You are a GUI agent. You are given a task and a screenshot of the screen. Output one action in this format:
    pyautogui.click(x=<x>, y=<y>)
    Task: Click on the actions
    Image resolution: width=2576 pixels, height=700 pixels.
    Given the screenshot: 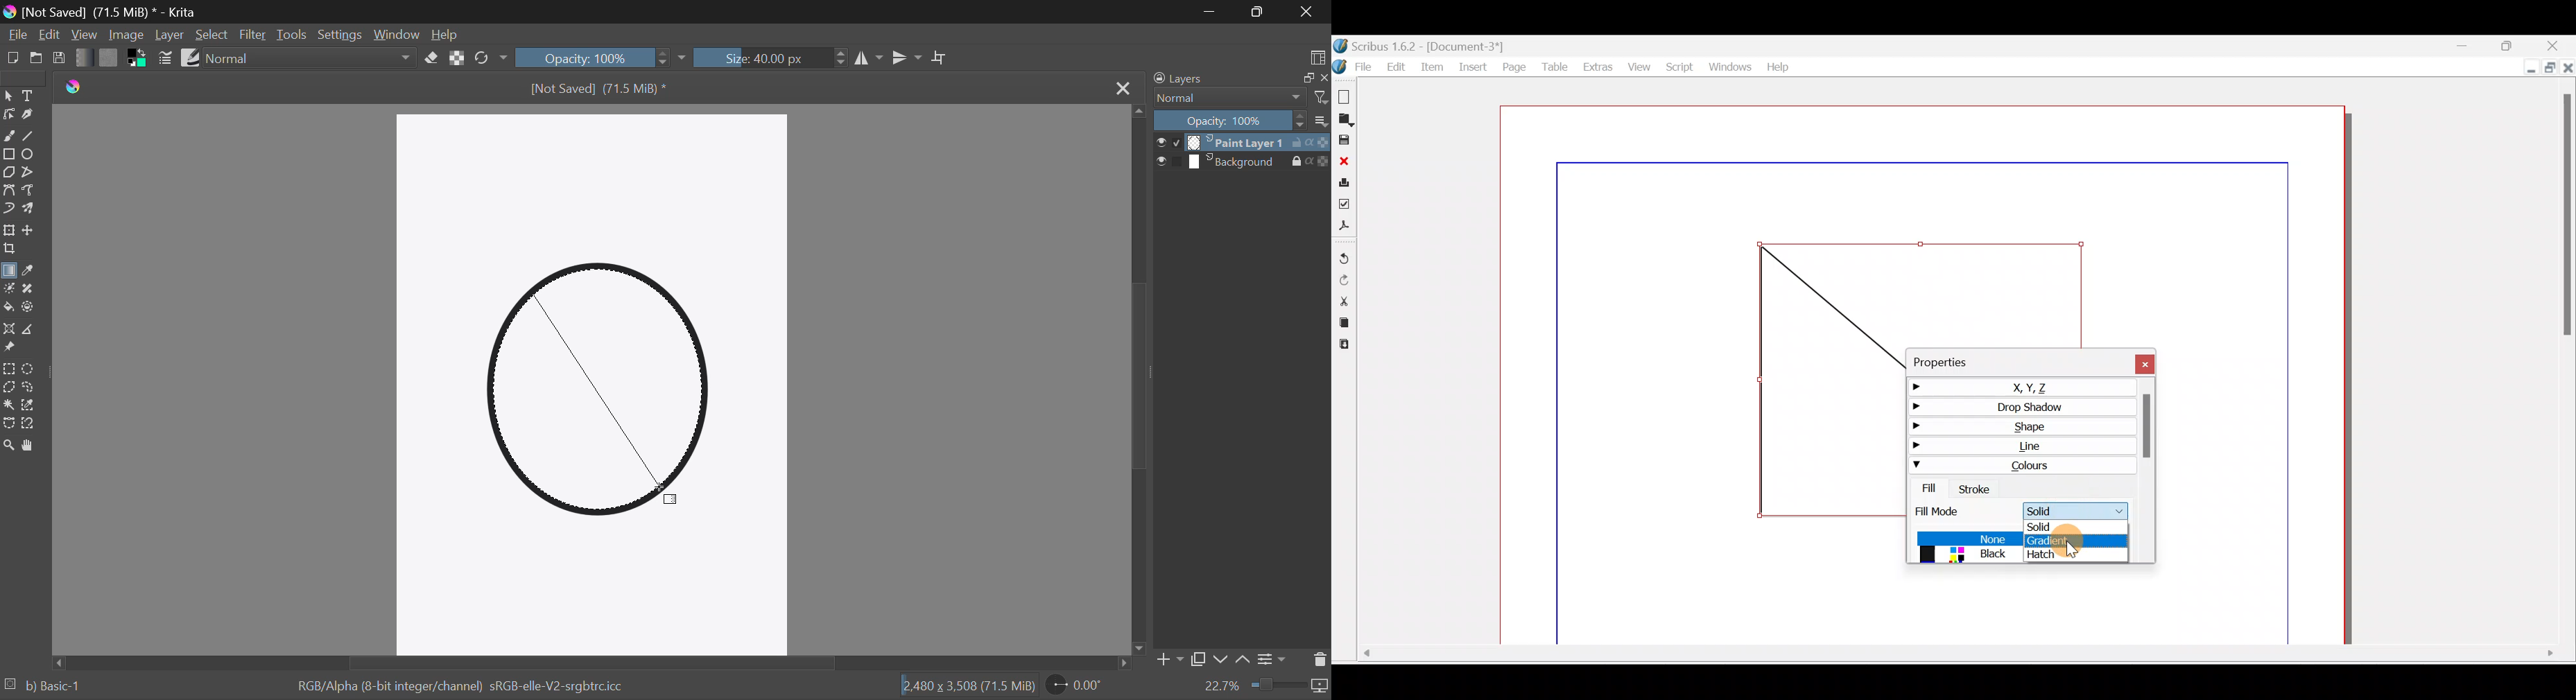 What is the action you would take?
    pyautogui.click(x=1310, y=161)
    